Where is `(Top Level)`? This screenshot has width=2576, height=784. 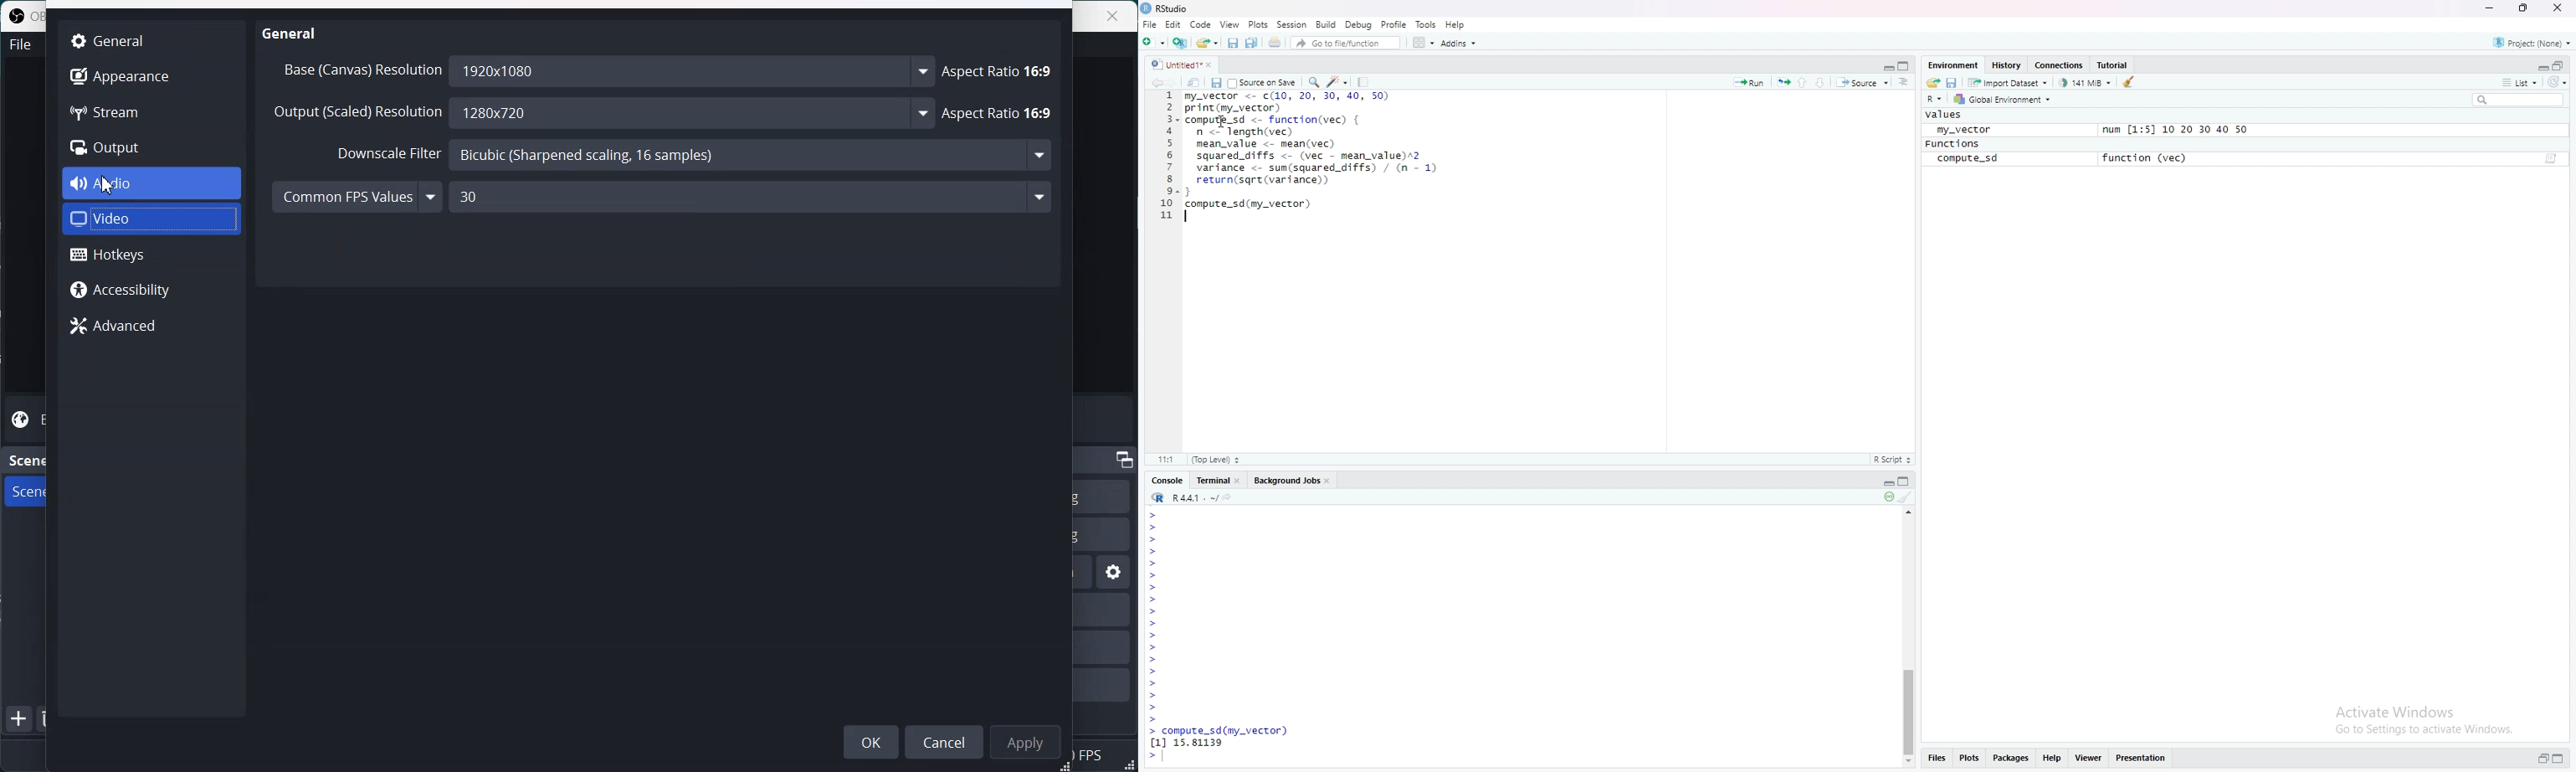 (Top Level) is located at coordinates (1215, 459).